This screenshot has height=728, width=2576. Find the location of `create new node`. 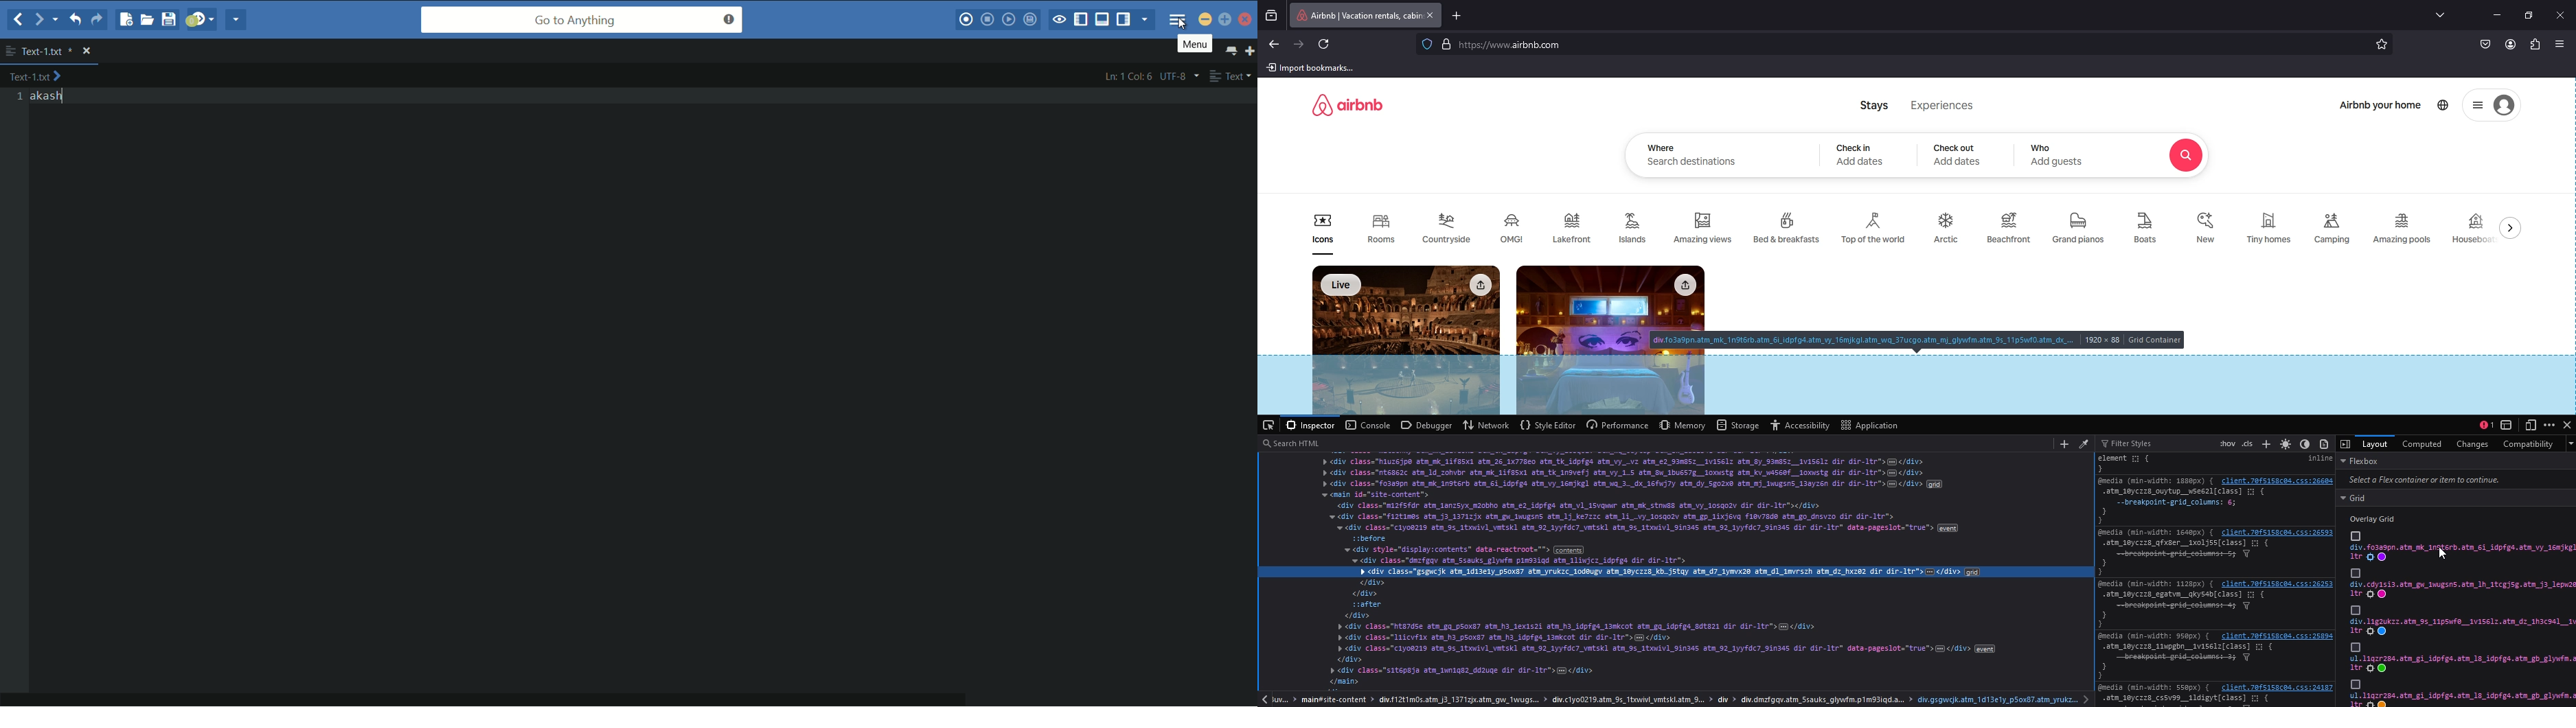

create new node is located at coordinates (2064, 444).